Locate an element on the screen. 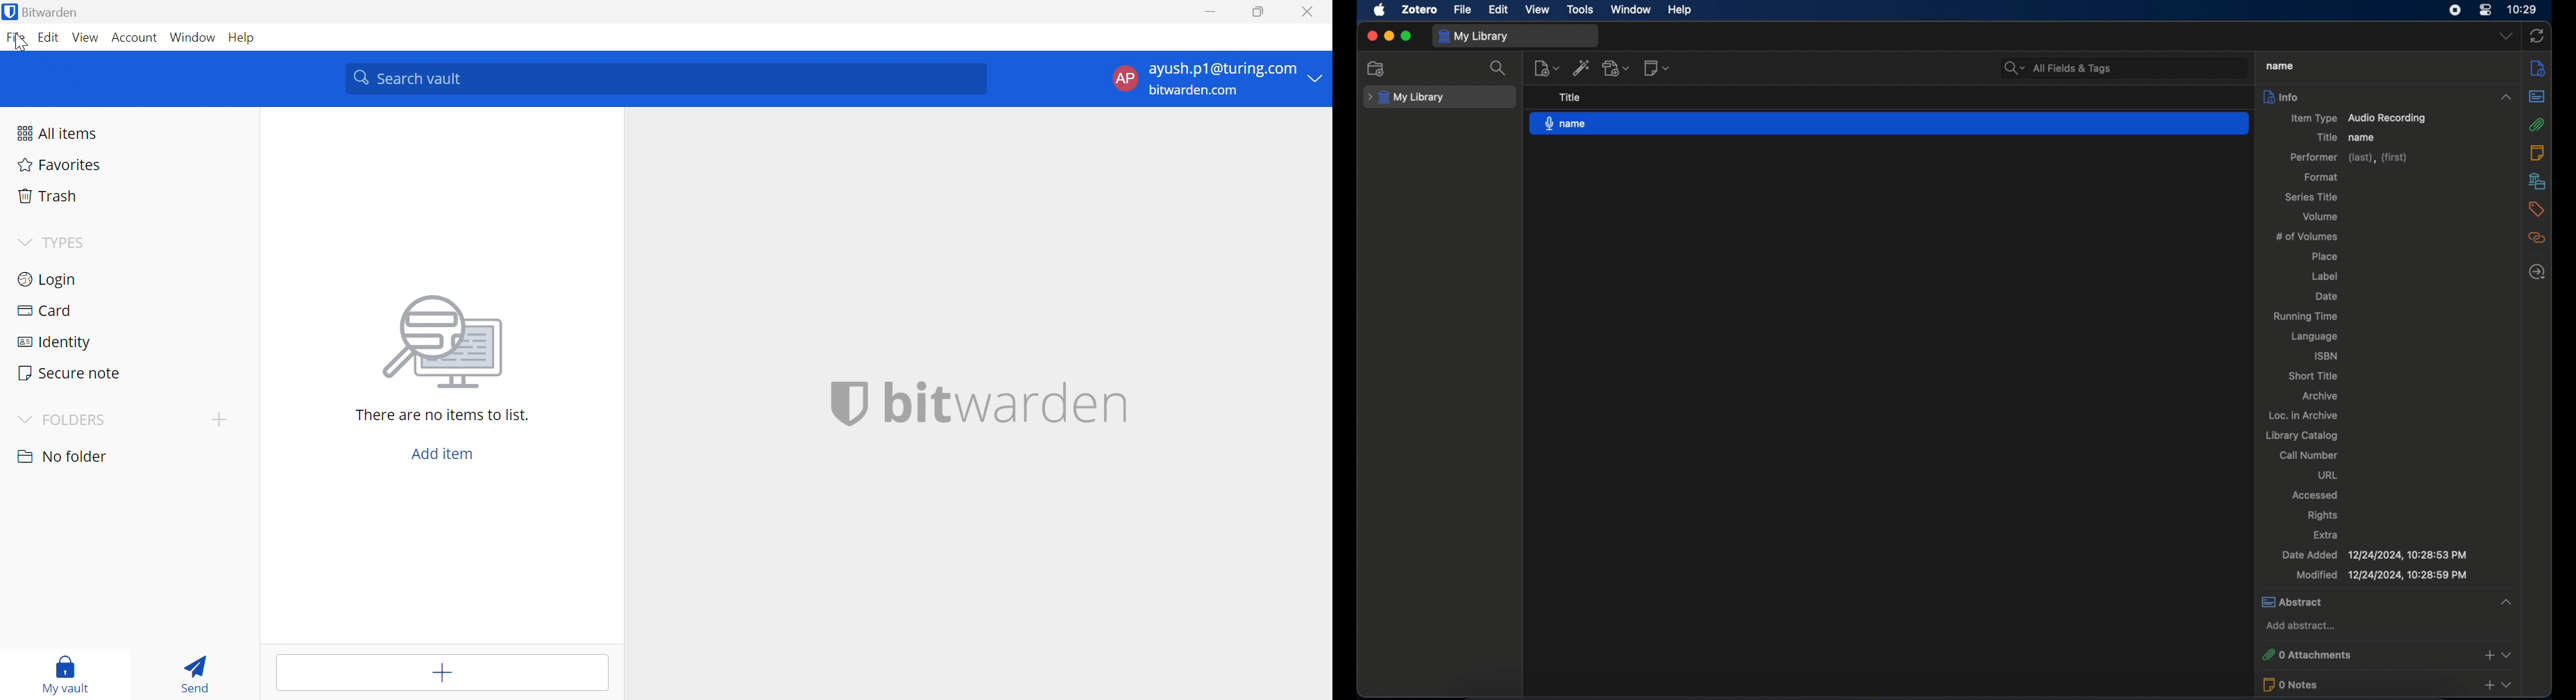 The width and height of the screenshot is (2576, 700). performer is located at coordinates (2349, 158).